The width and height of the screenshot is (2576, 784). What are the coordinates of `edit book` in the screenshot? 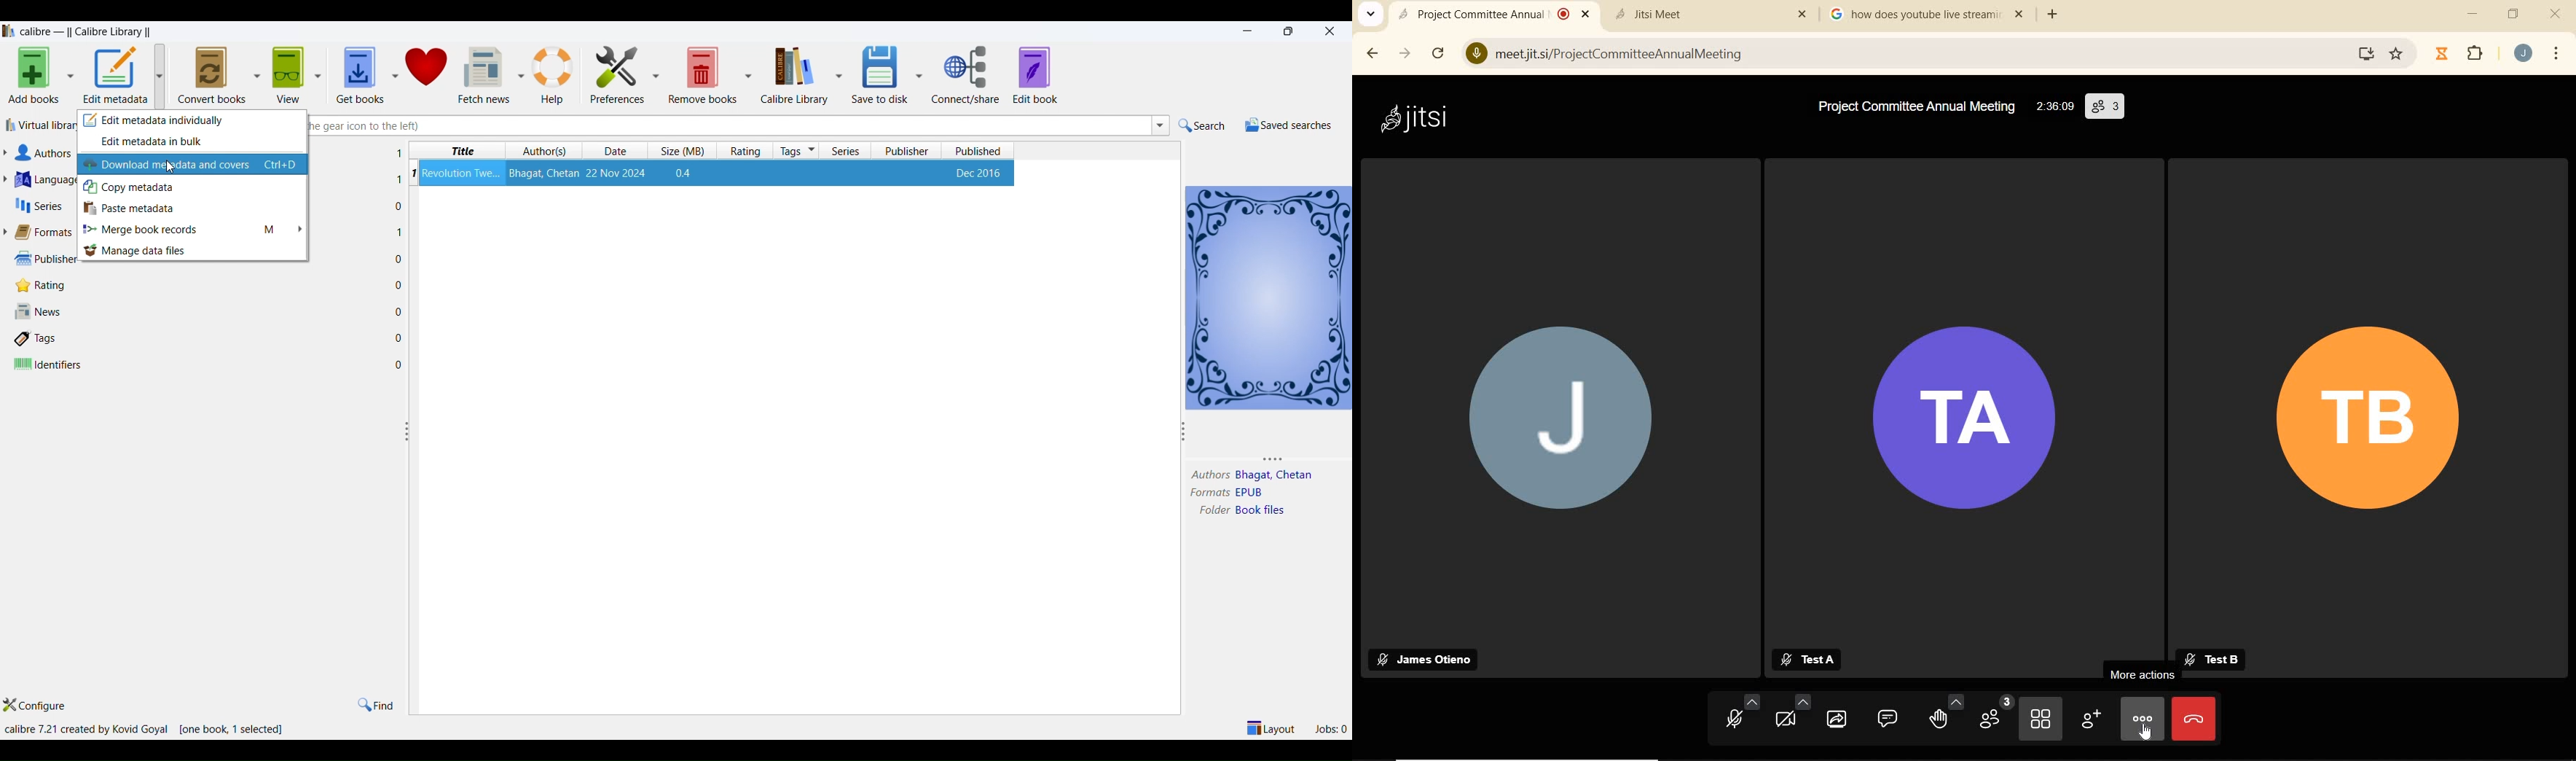 It's located at (1041, 74).